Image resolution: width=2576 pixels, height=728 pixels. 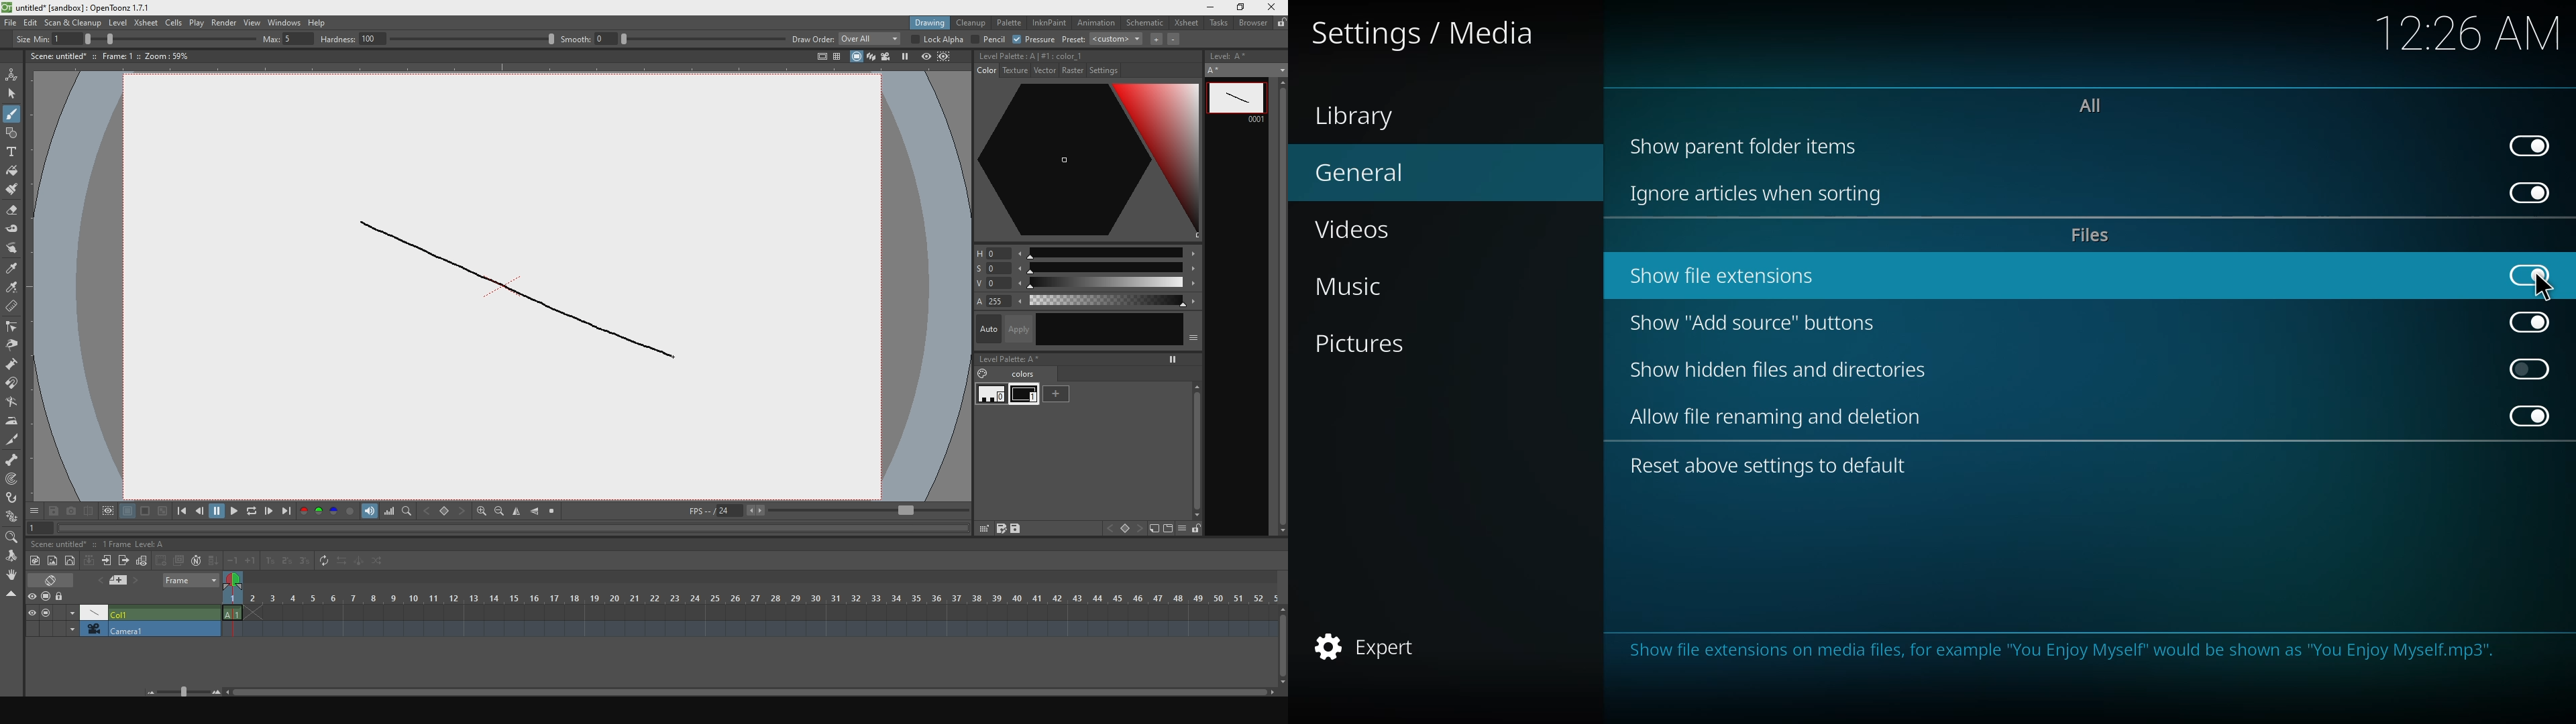 I want to click on save, so click(x=1020, y=528).